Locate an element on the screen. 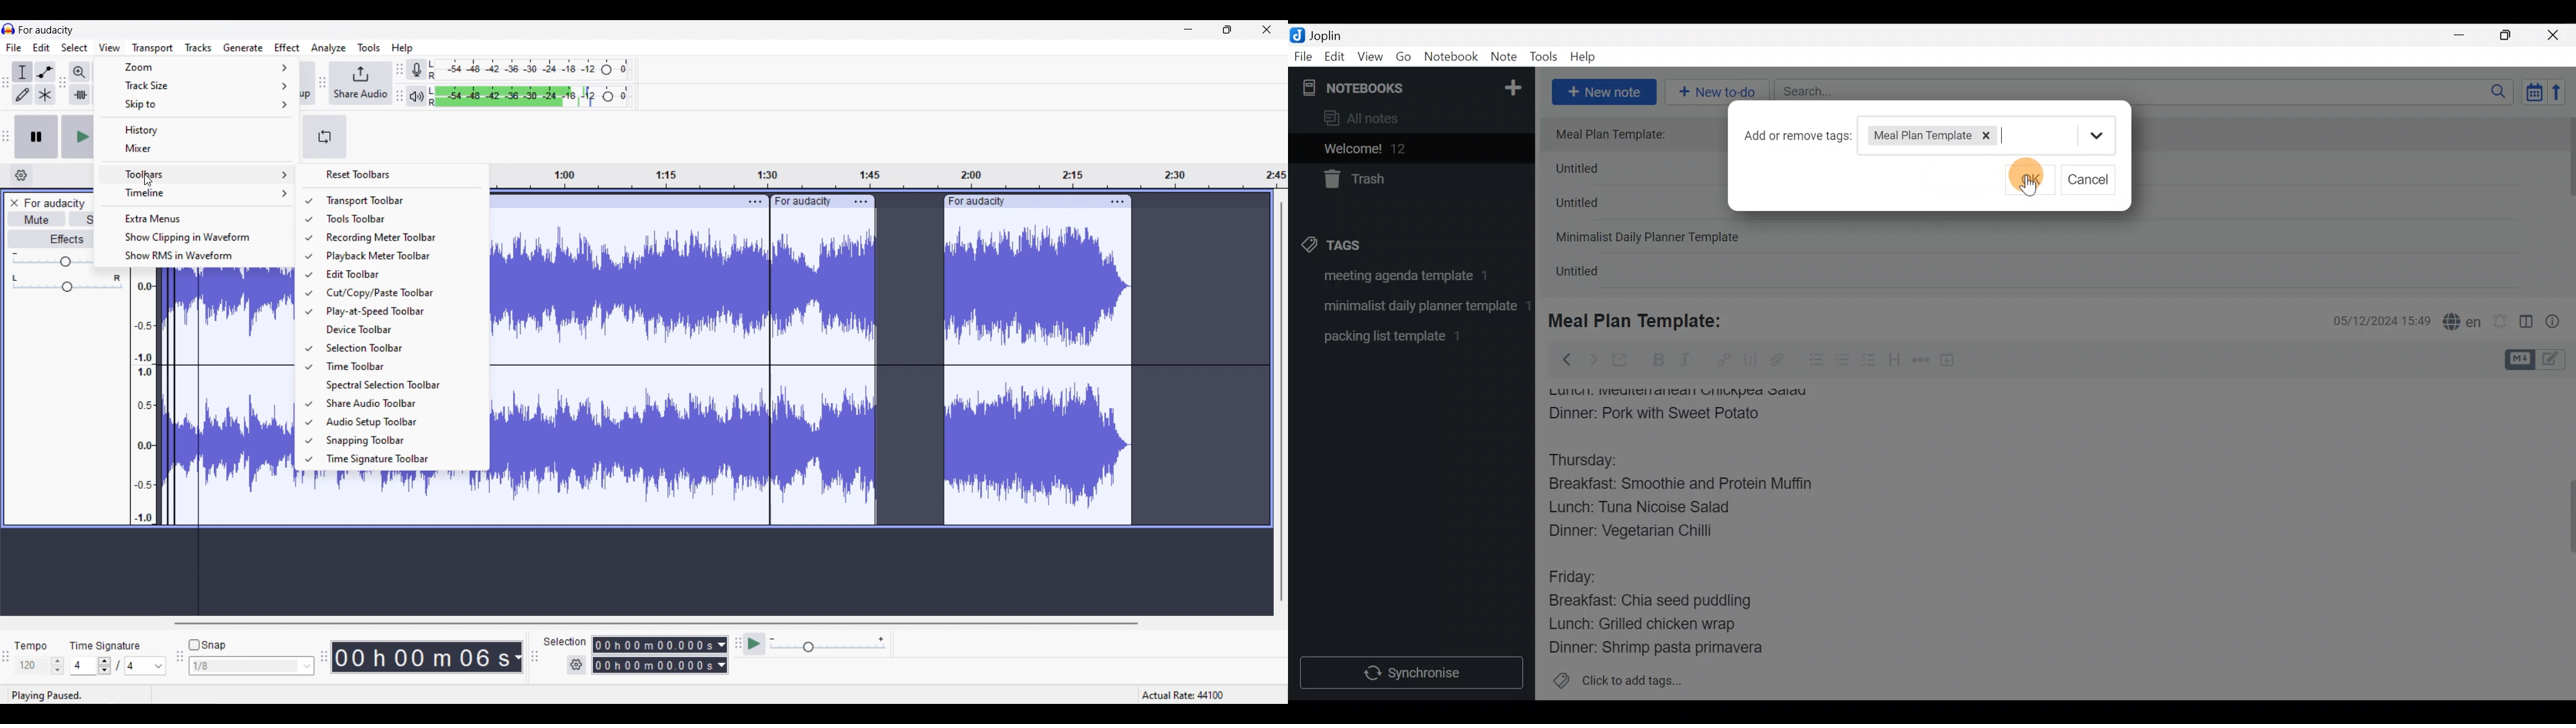 The height and width of the screenshot is (728, 2576). Selection tool is located at coordinates (22, 72).